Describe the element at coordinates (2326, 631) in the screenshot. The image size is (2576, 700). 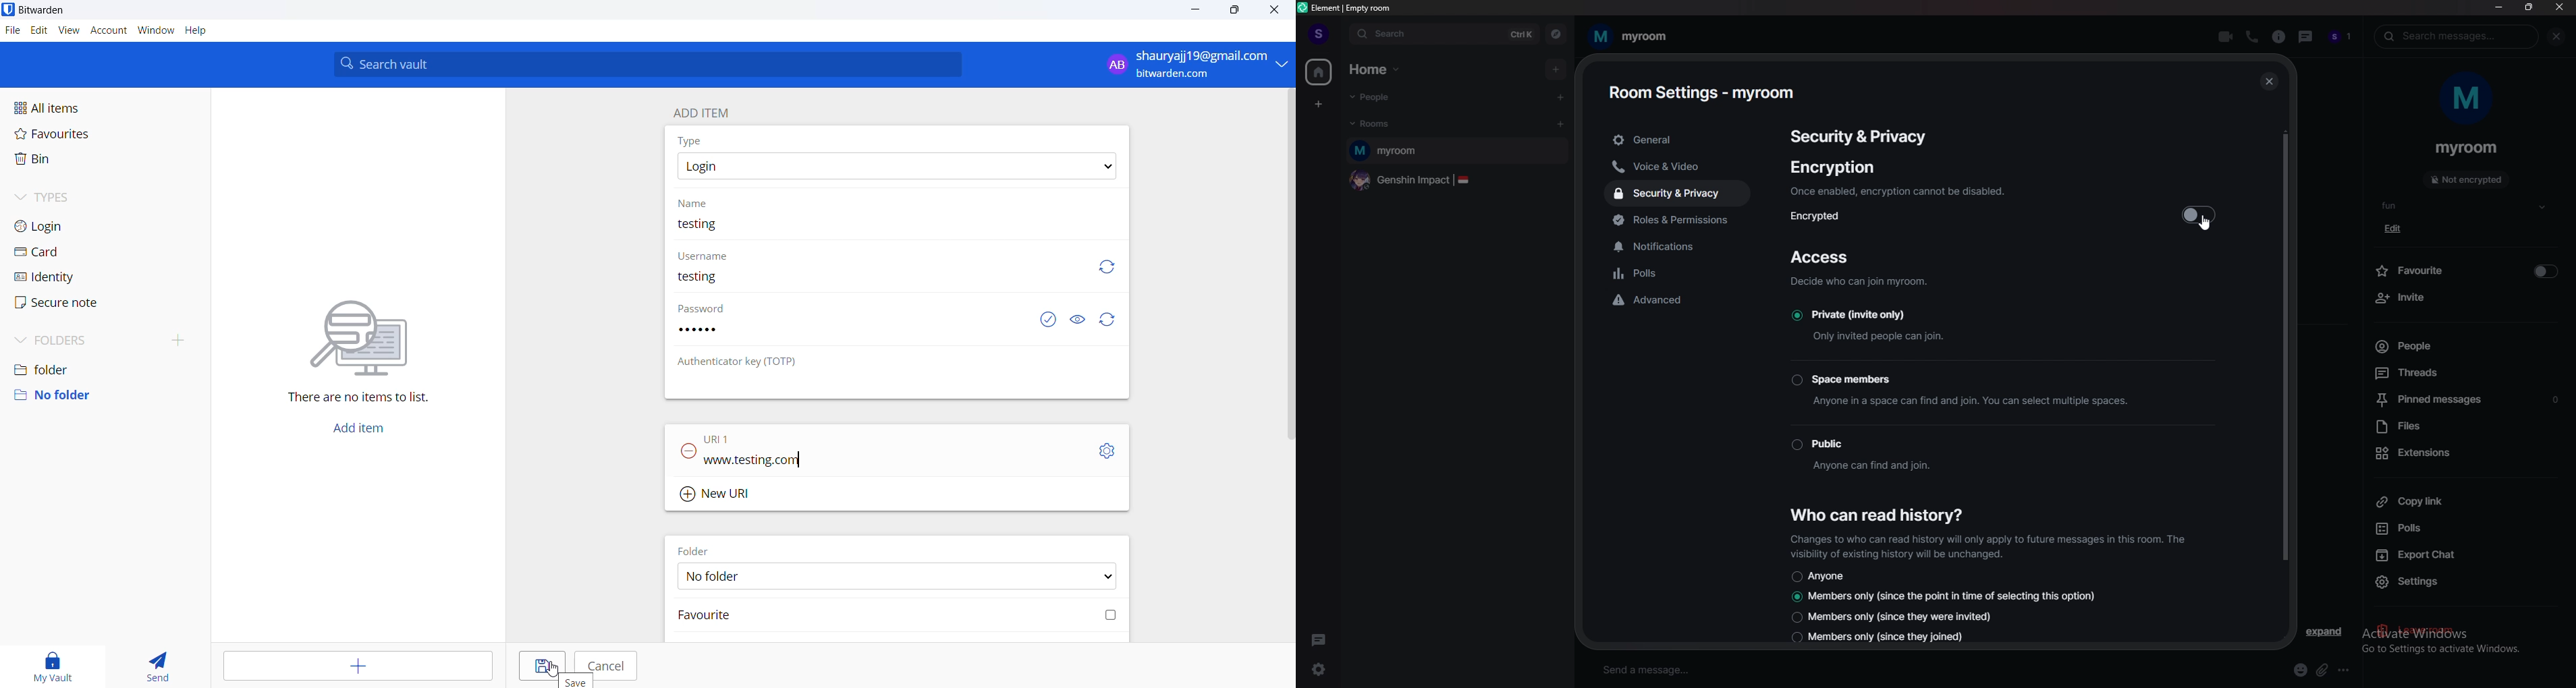
I see `expand` at that location.